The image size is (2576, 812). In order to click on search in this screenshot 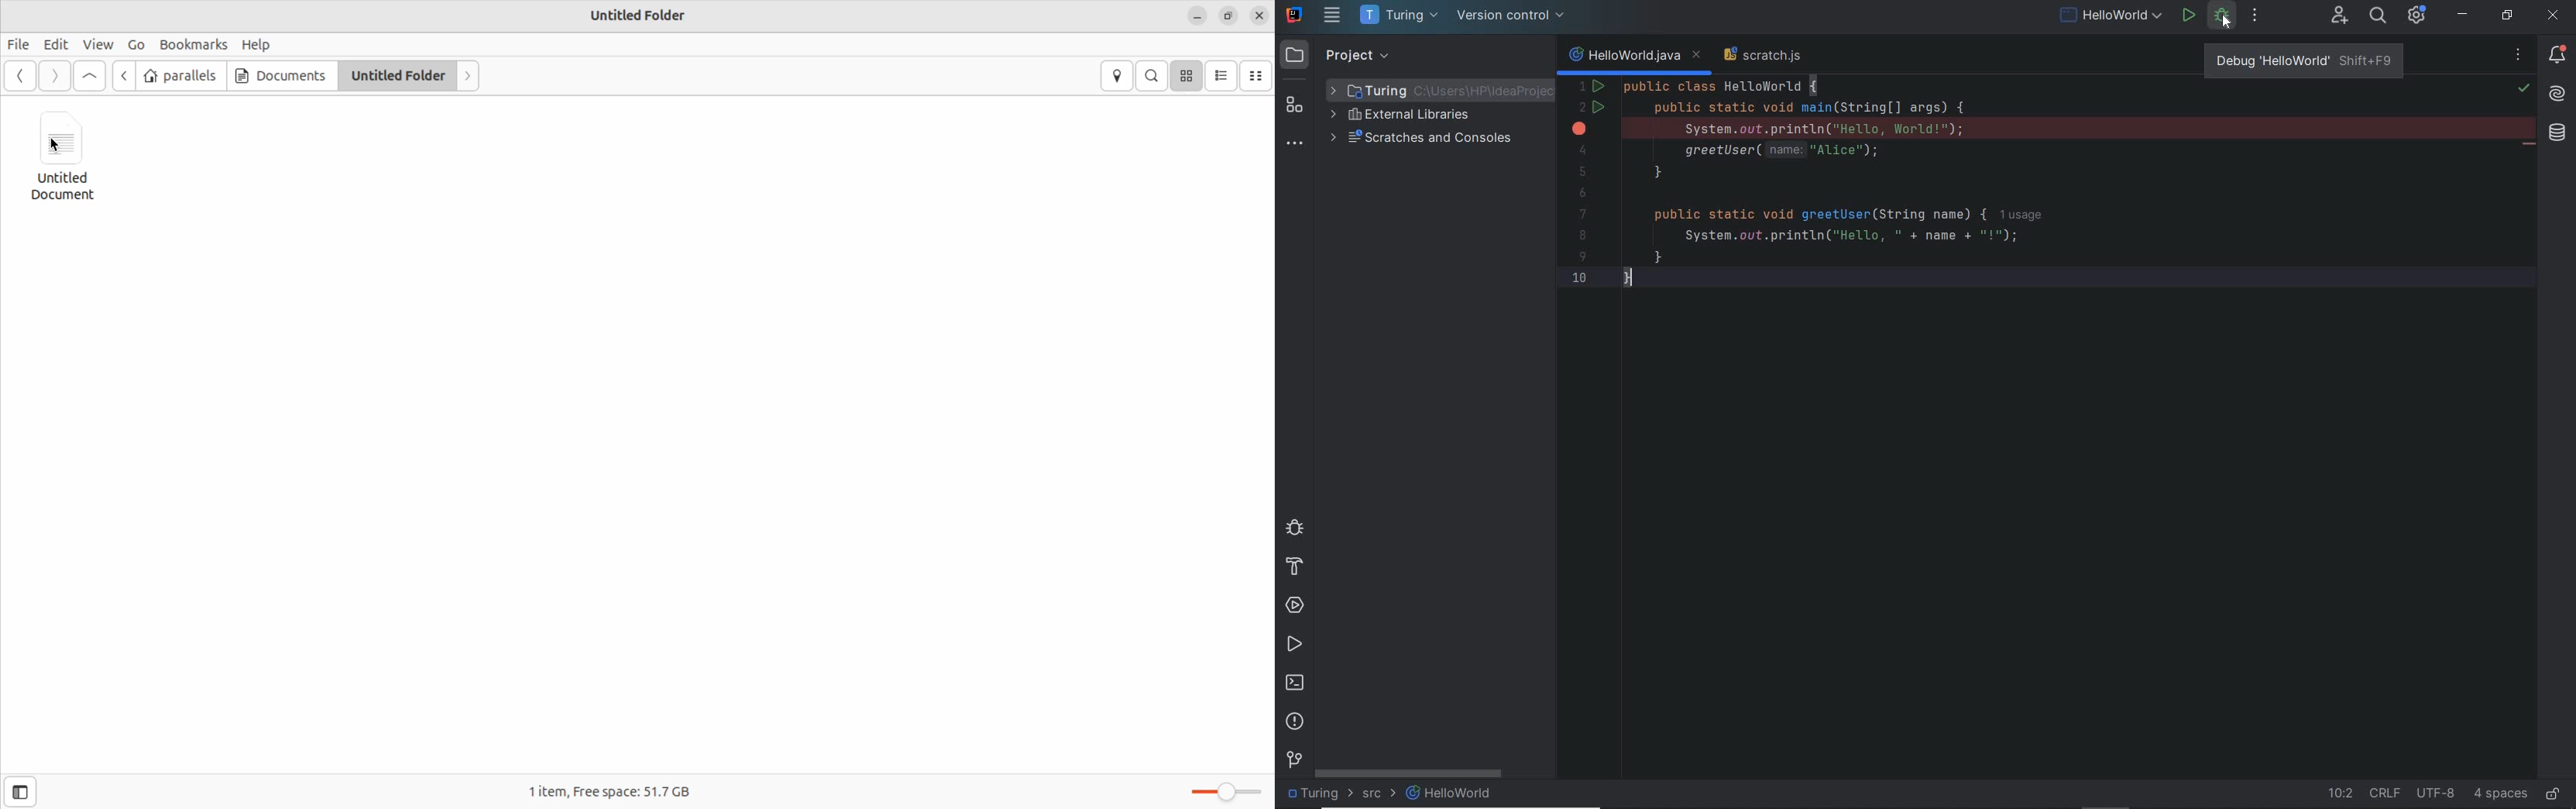, I will do `click(1153, 75)`.